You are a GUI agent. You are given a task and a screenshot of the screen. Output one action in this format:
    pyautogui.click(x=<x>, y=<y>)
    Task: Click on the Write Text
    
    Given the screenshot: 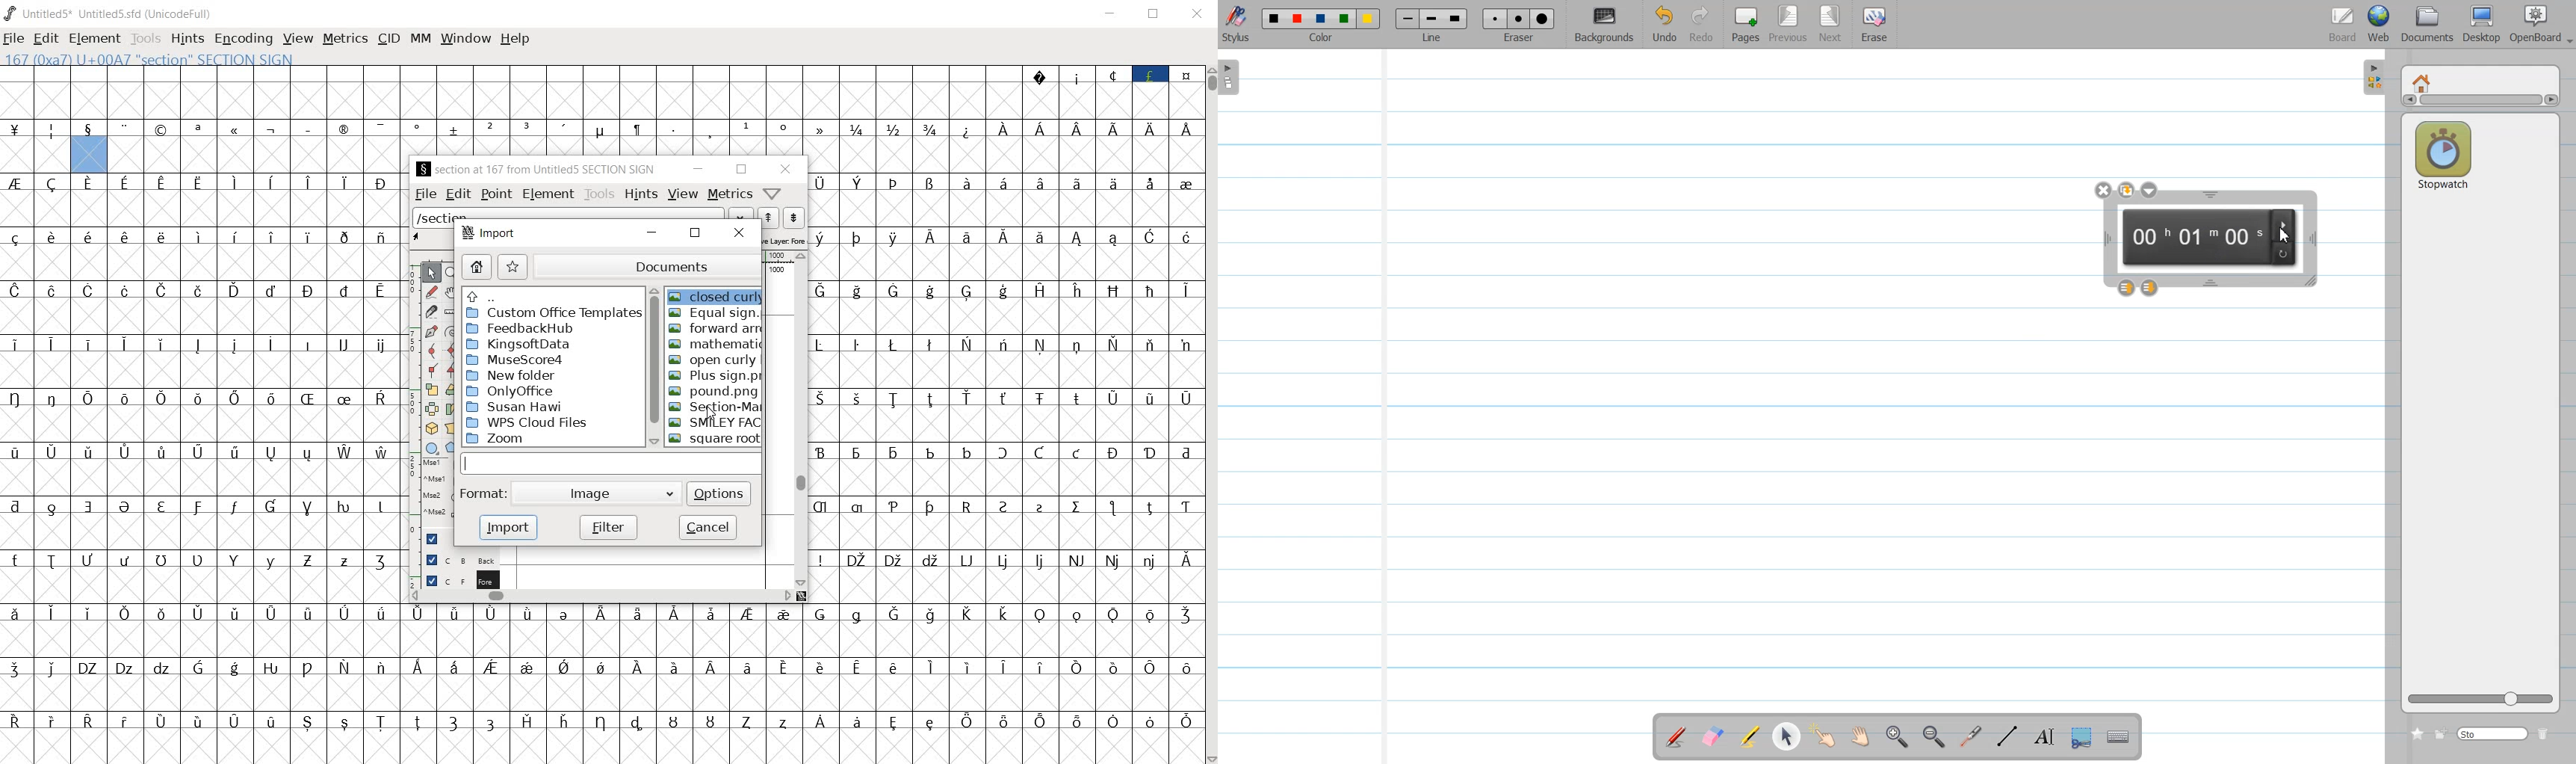 What is the action you would take?
    pyautogui.click(x=2044, y=737)
    